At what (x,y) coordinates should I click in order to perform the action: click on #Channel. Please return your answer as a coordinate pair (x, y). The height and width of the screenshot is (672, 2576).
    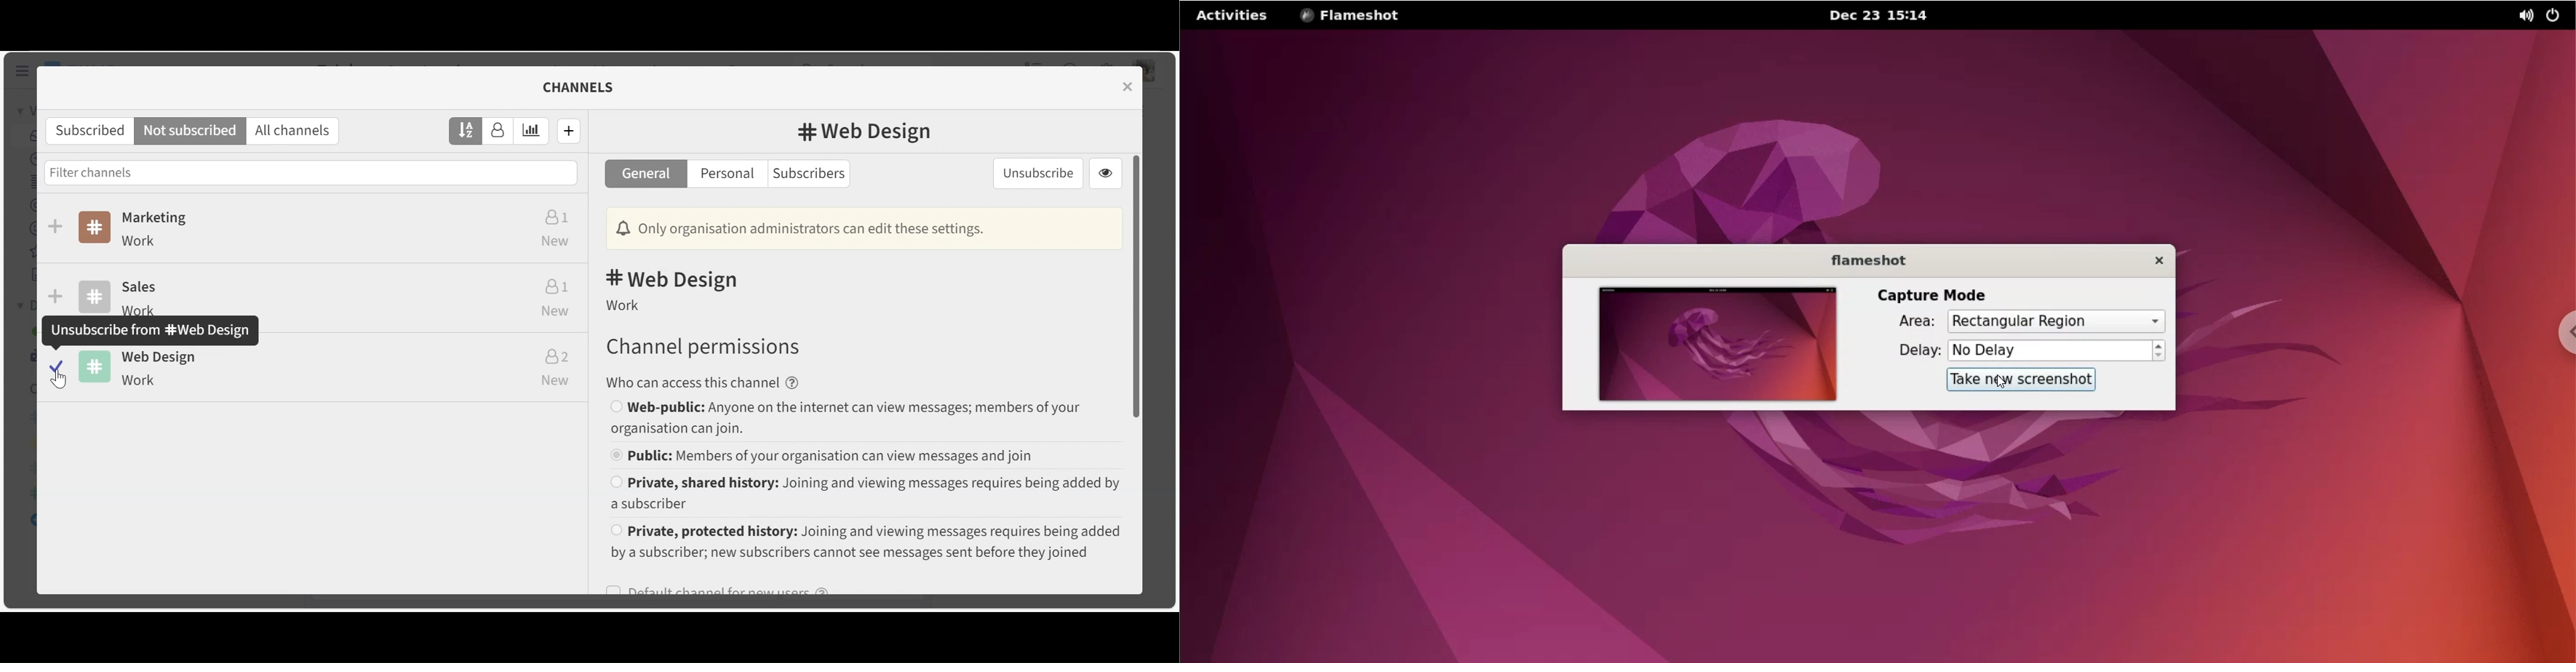
    Looking at the image, I should click on (865, 131).